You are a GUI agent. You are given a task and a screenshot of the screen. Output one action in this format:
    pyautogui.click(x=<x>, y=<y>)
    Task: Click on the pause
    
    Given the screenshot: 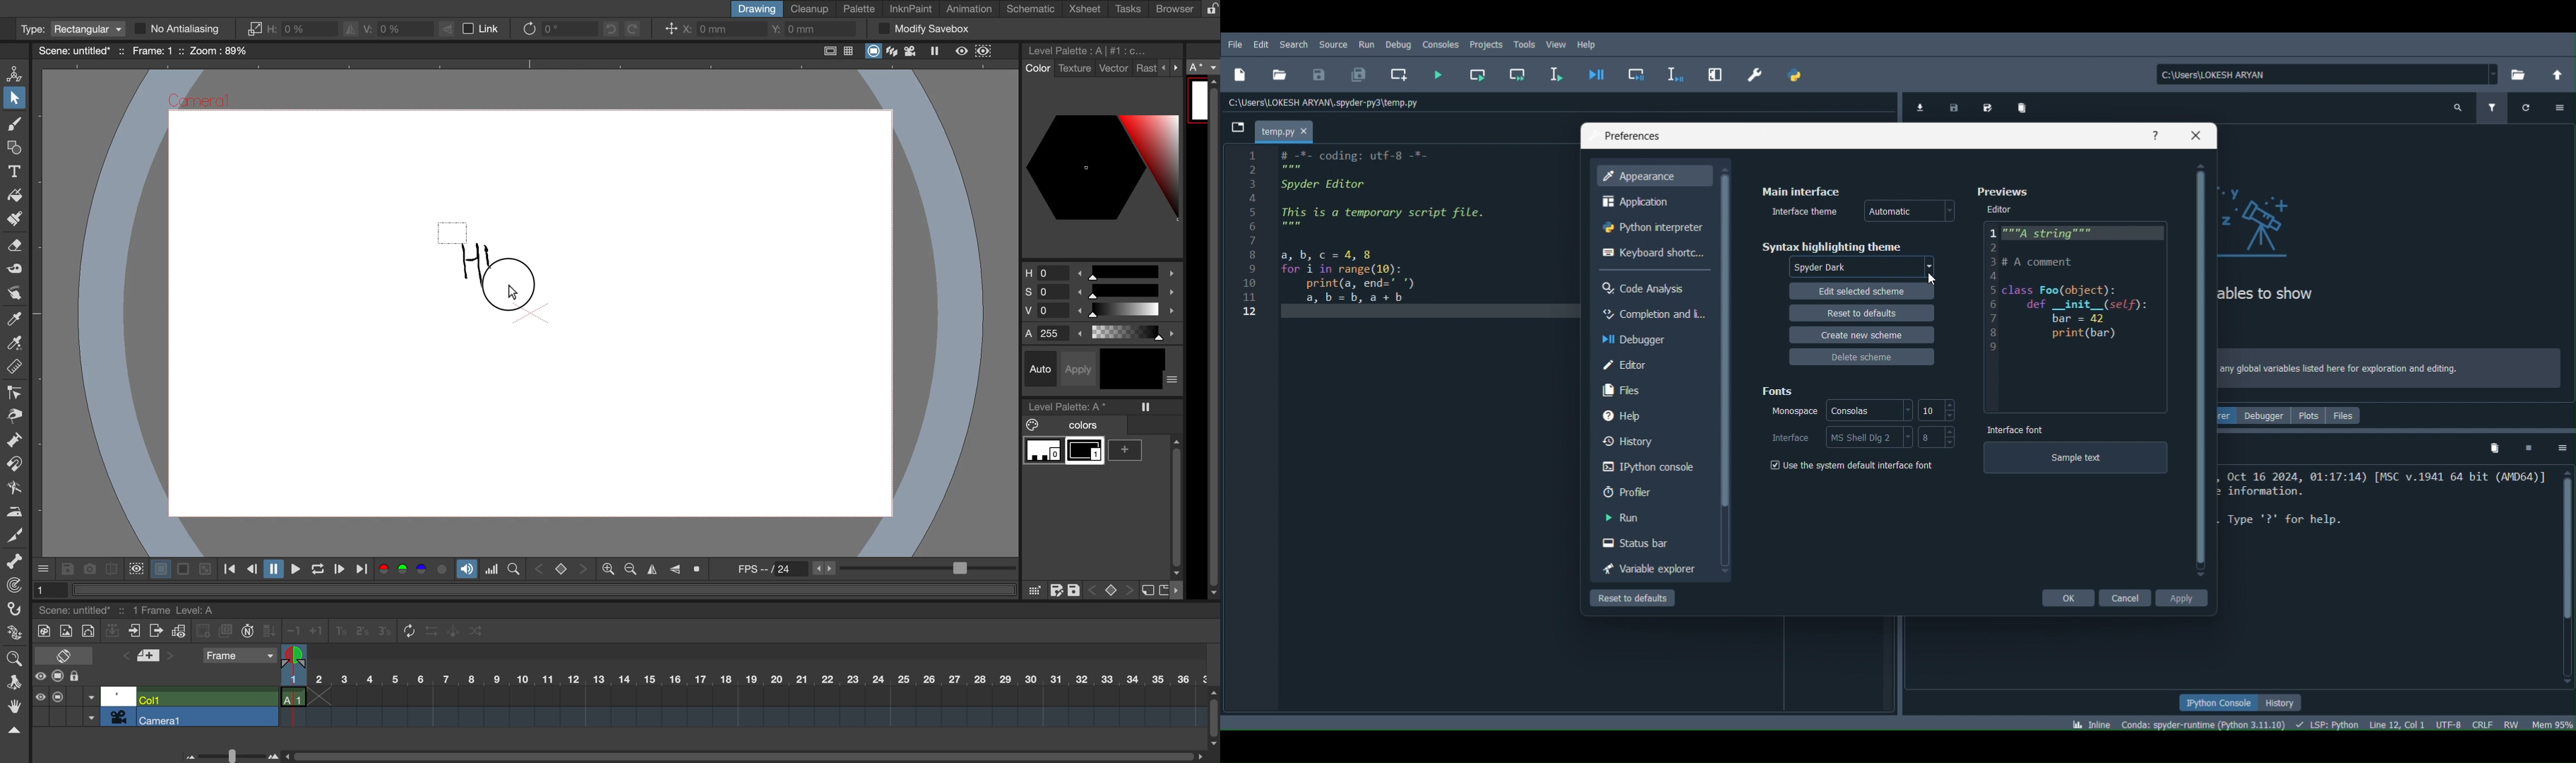 What is the action you would take?
    pyautogui.click(x=272, y=569)
    